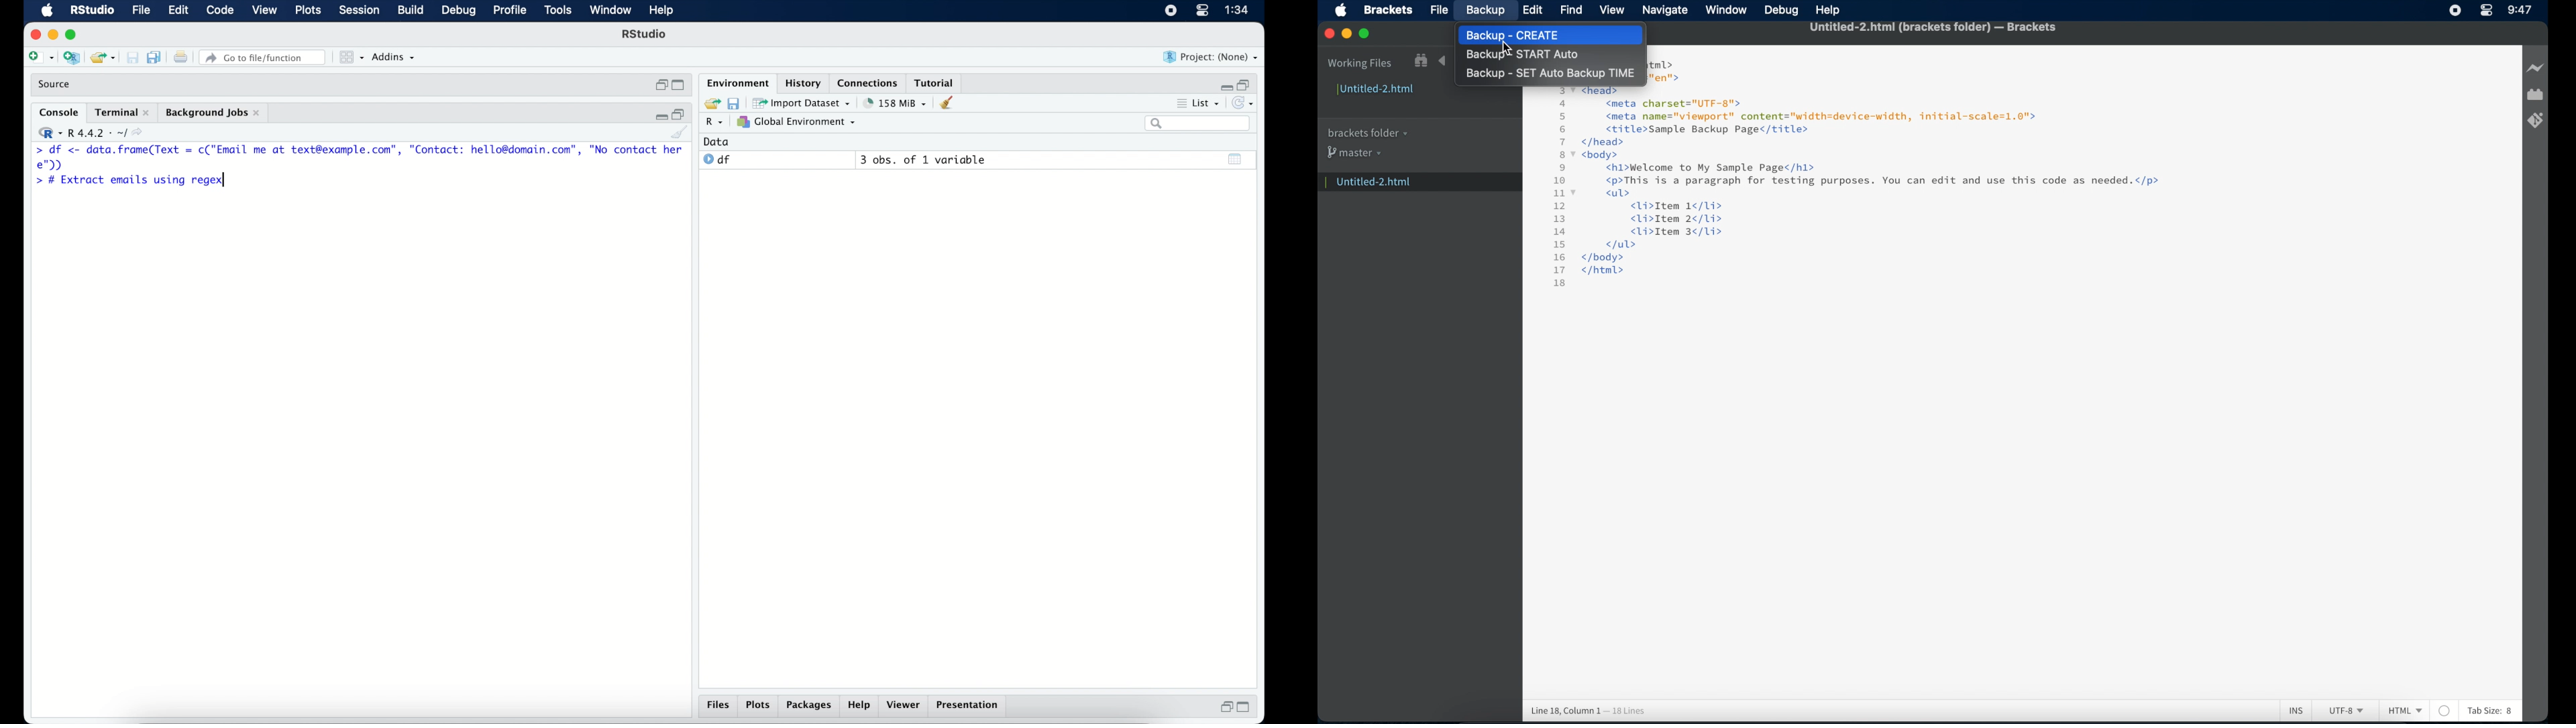  I want to click on 9:47, so click(2519, 10).